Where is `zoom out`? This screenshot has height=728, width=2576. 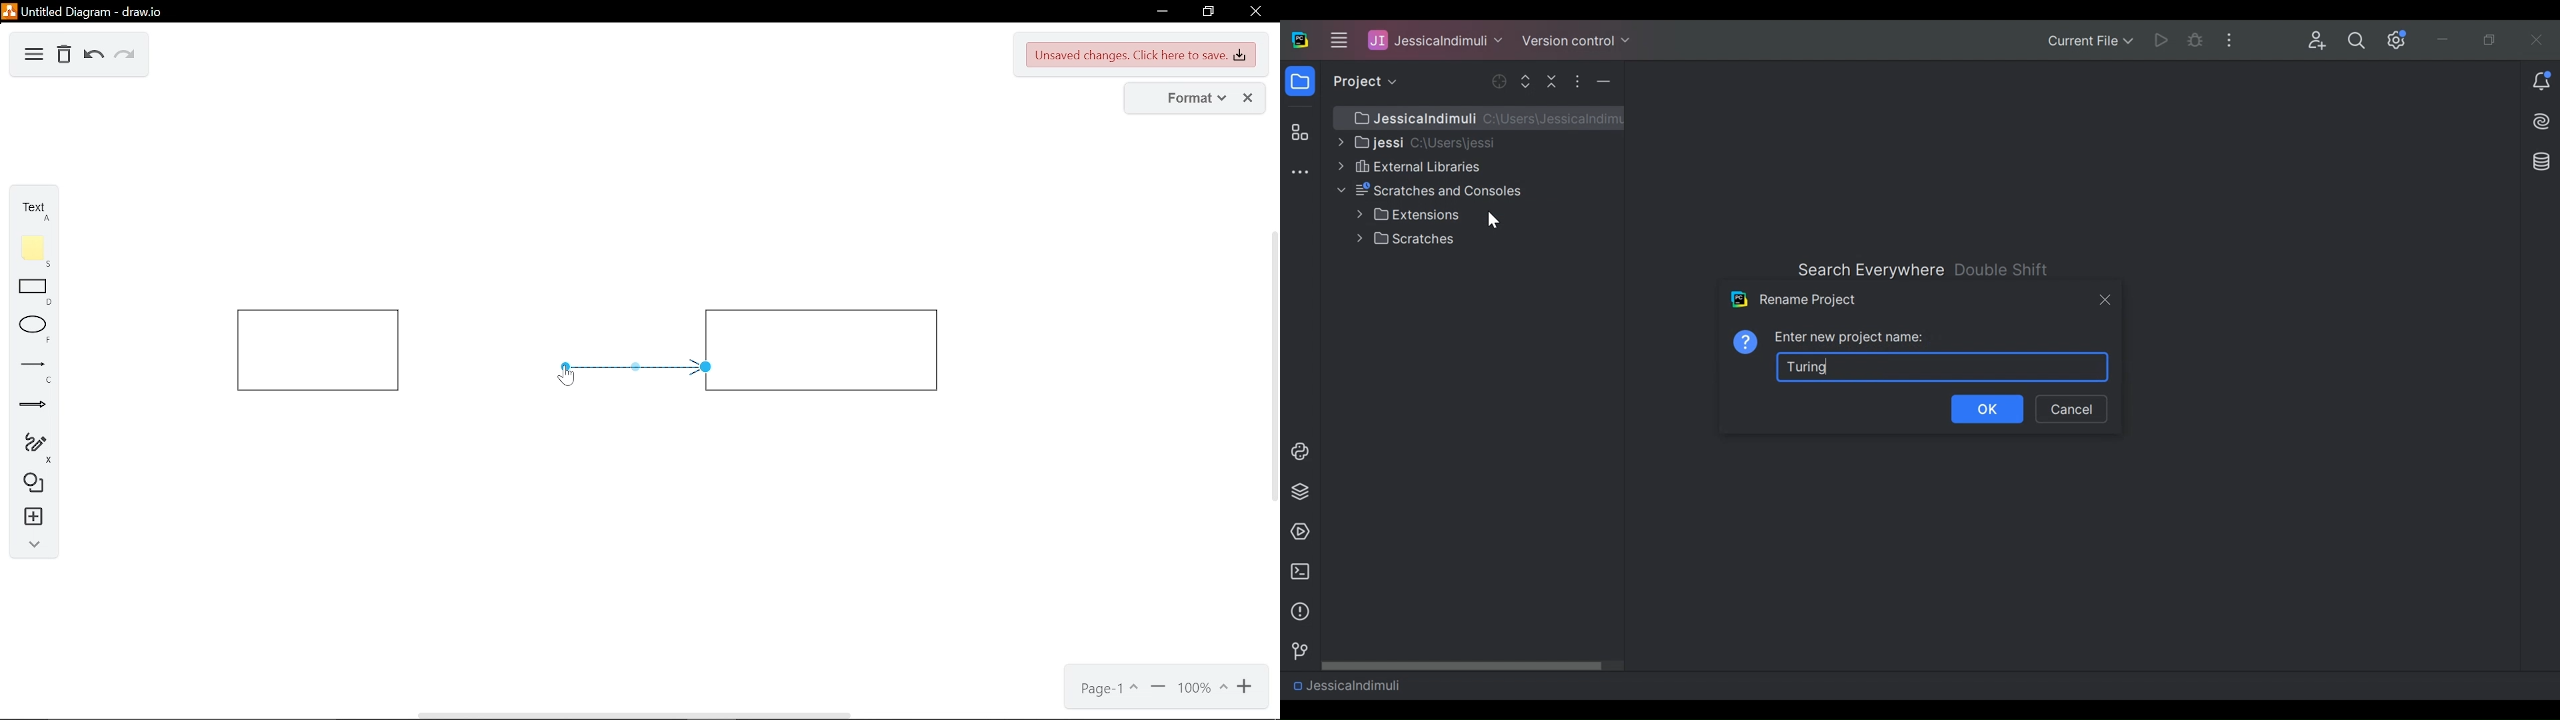
zoom out is located at coordinates (1158, 691).